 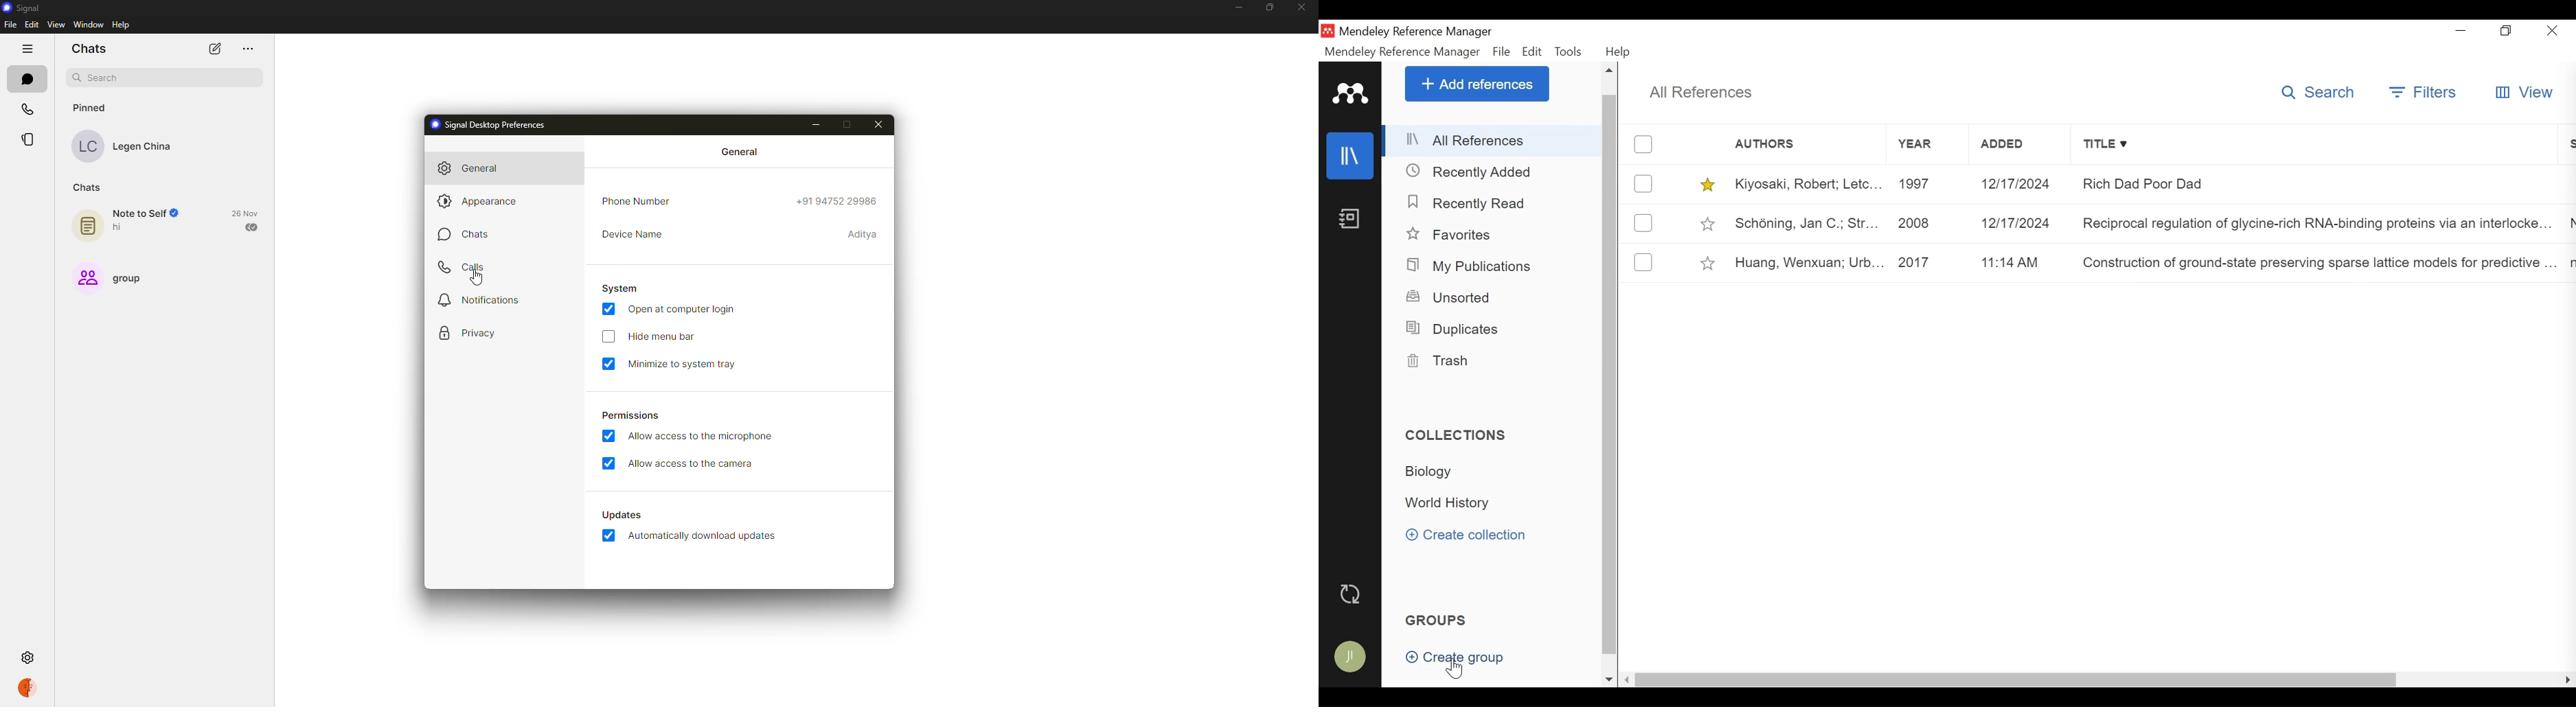 What do you see at coordinates (1351, 94) in the screenshot?
I see `Mendeley Logo` at bounding box center [1351, 94].